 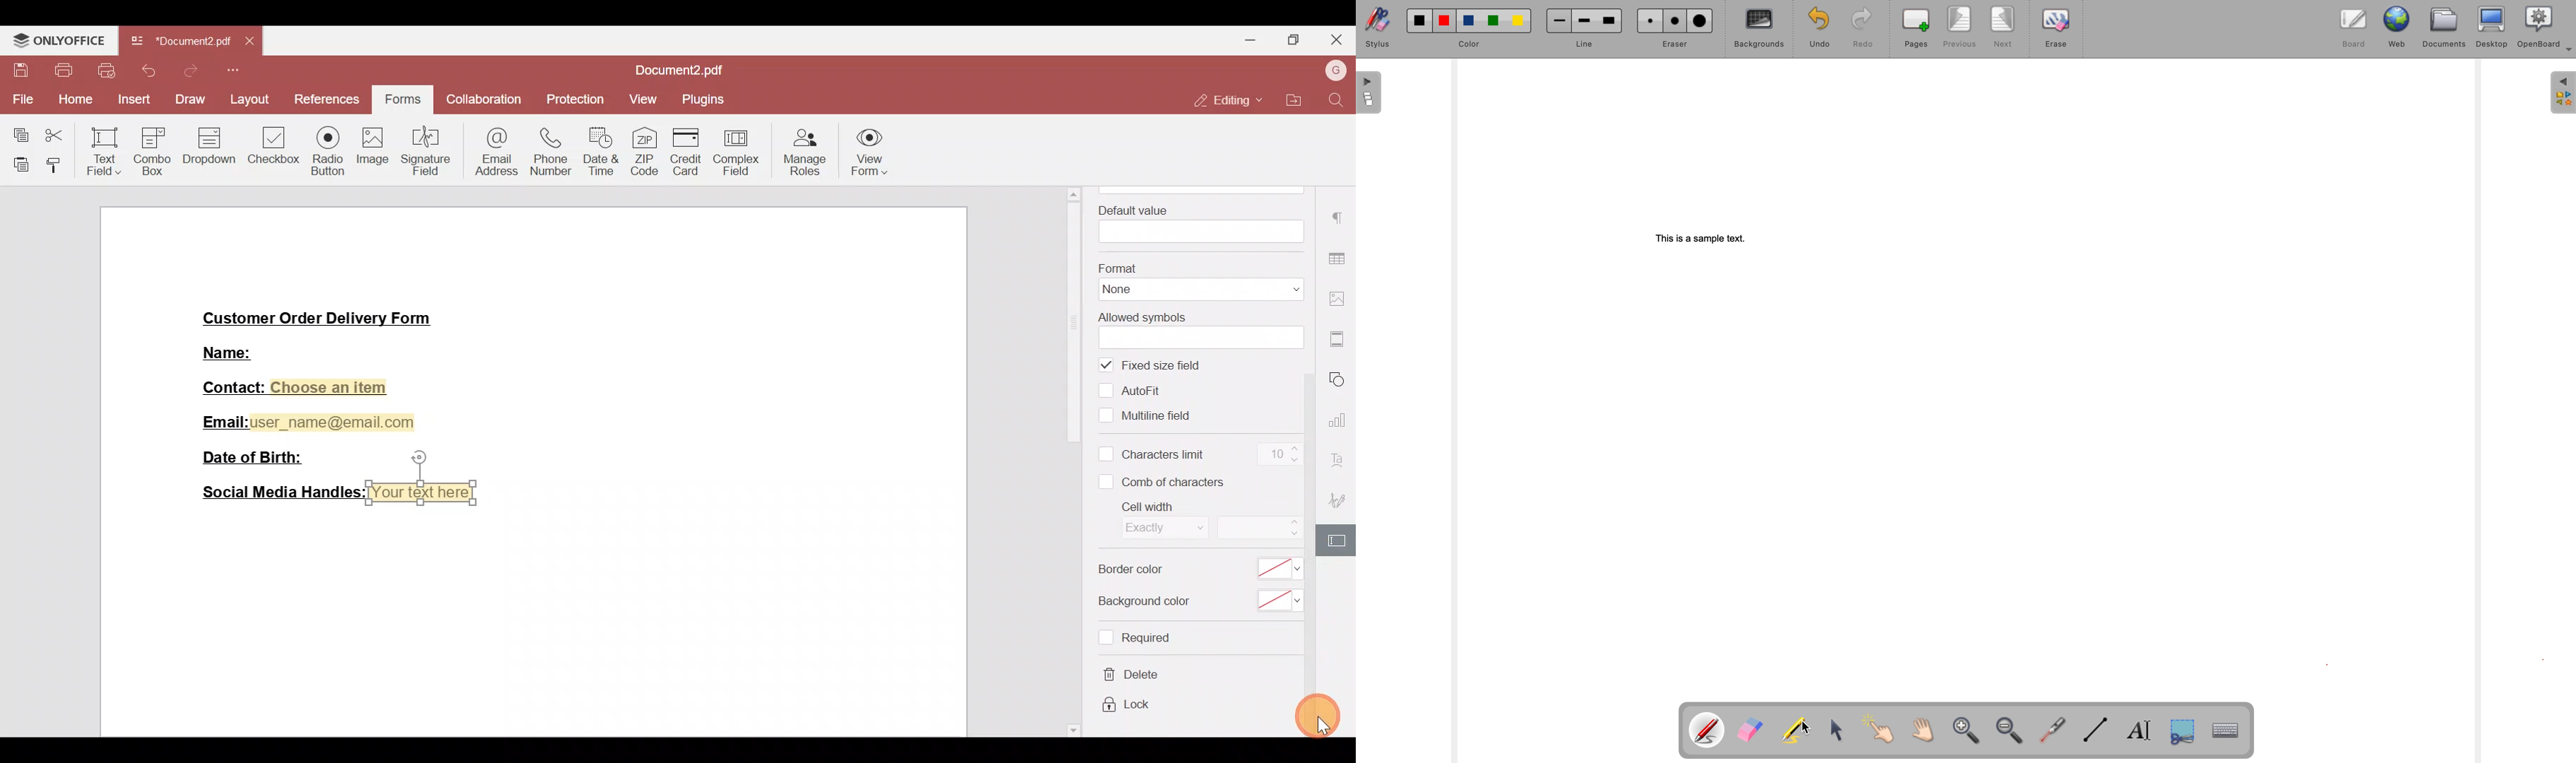 I want to click on Checkbox, so click(x=272, y=144).